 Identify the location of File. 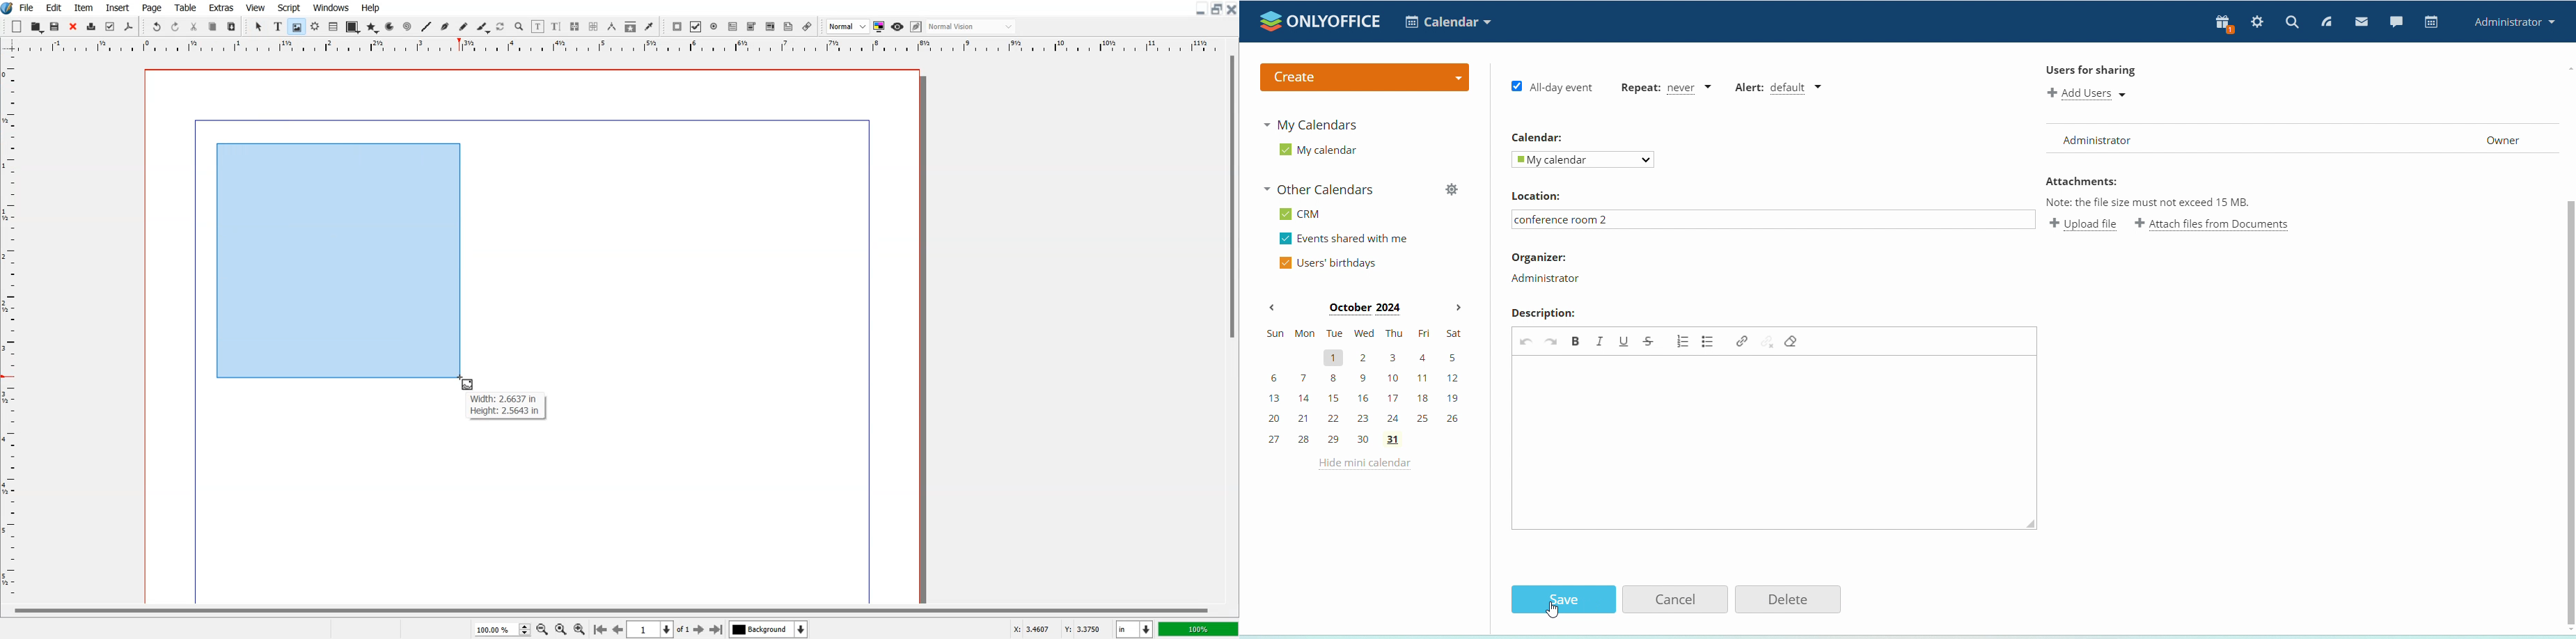
(27, 7).